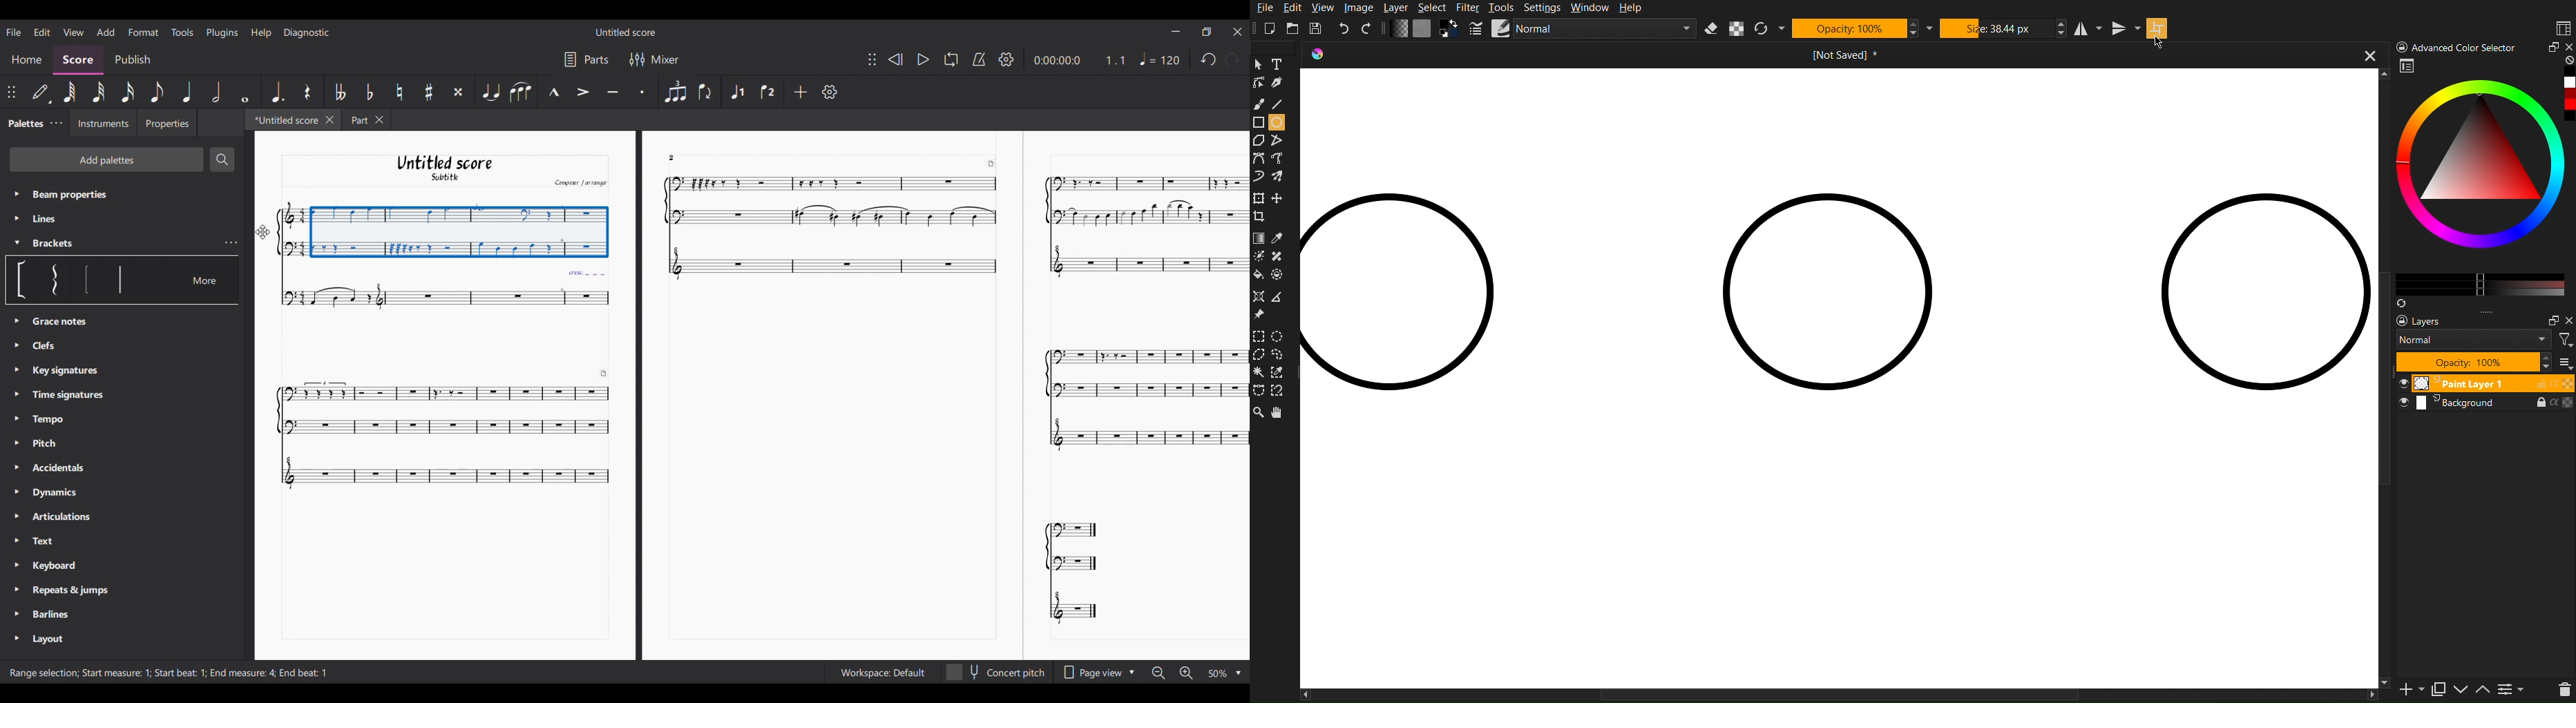  What do you see at coordinates (1368, 28) in the screenshot?
I see `Redo` at bounding box center [1368, 28].